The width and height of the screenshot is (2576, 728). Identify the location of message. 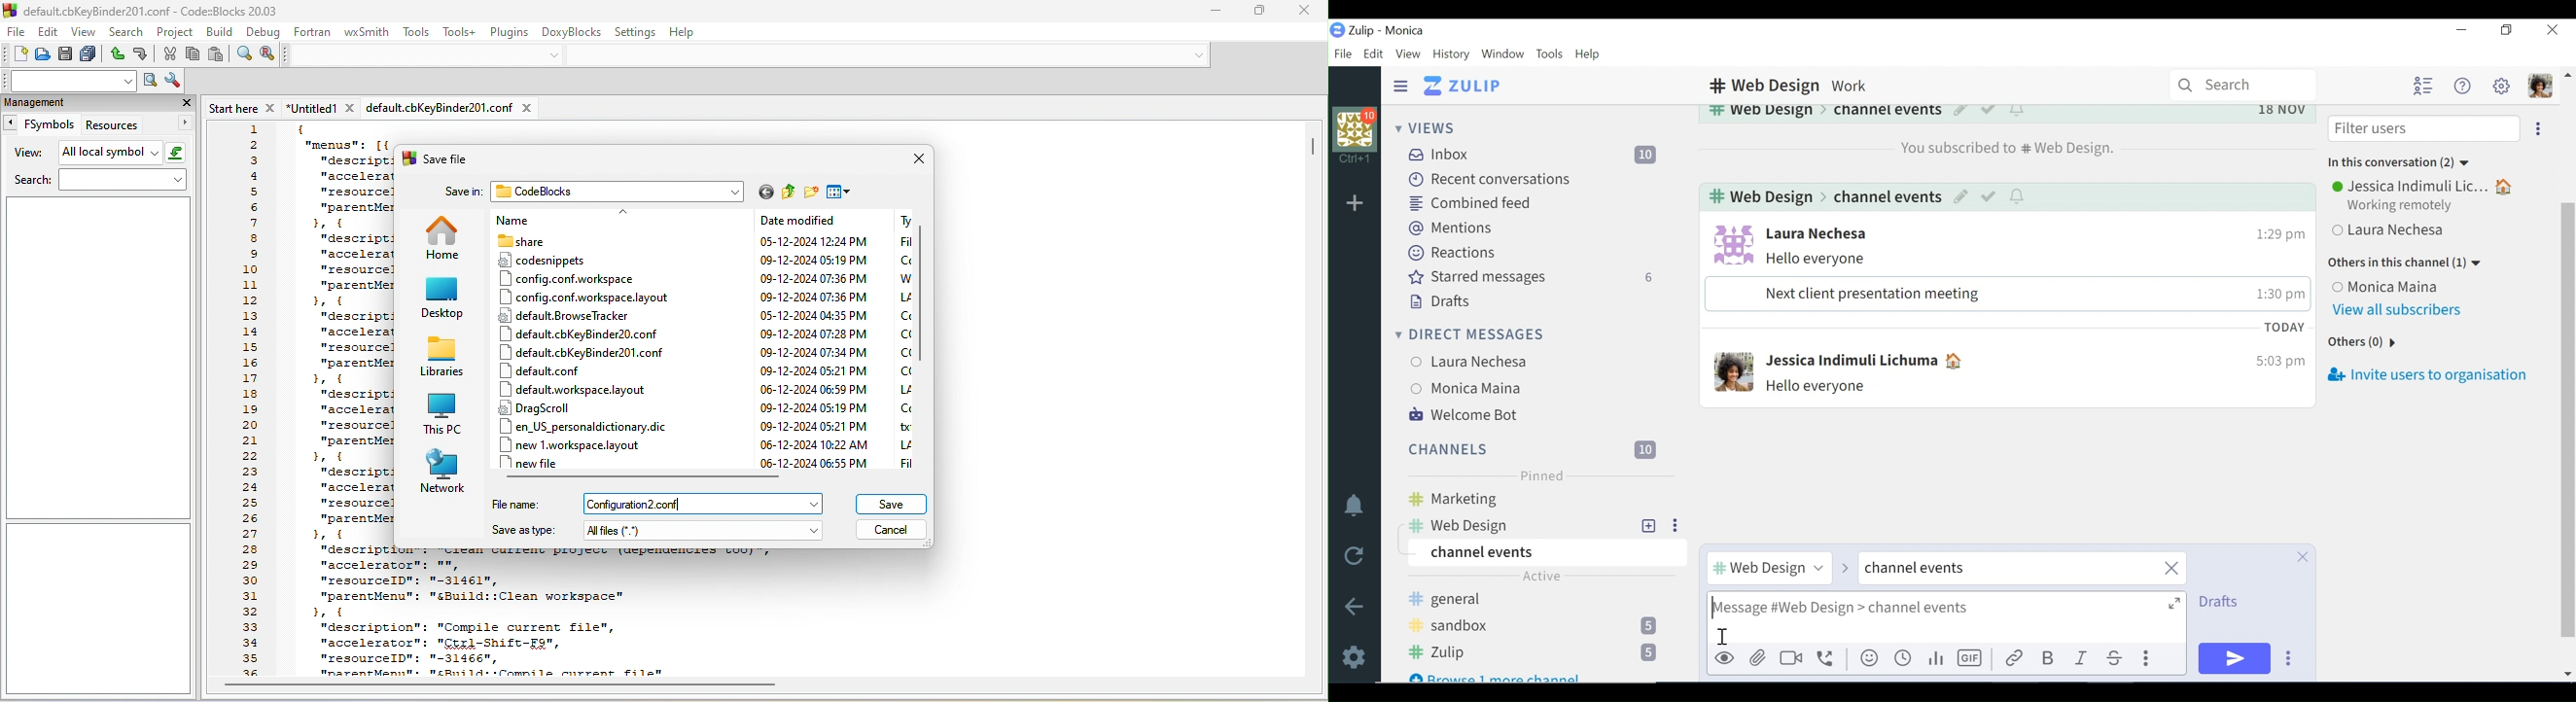
(2037, 392).